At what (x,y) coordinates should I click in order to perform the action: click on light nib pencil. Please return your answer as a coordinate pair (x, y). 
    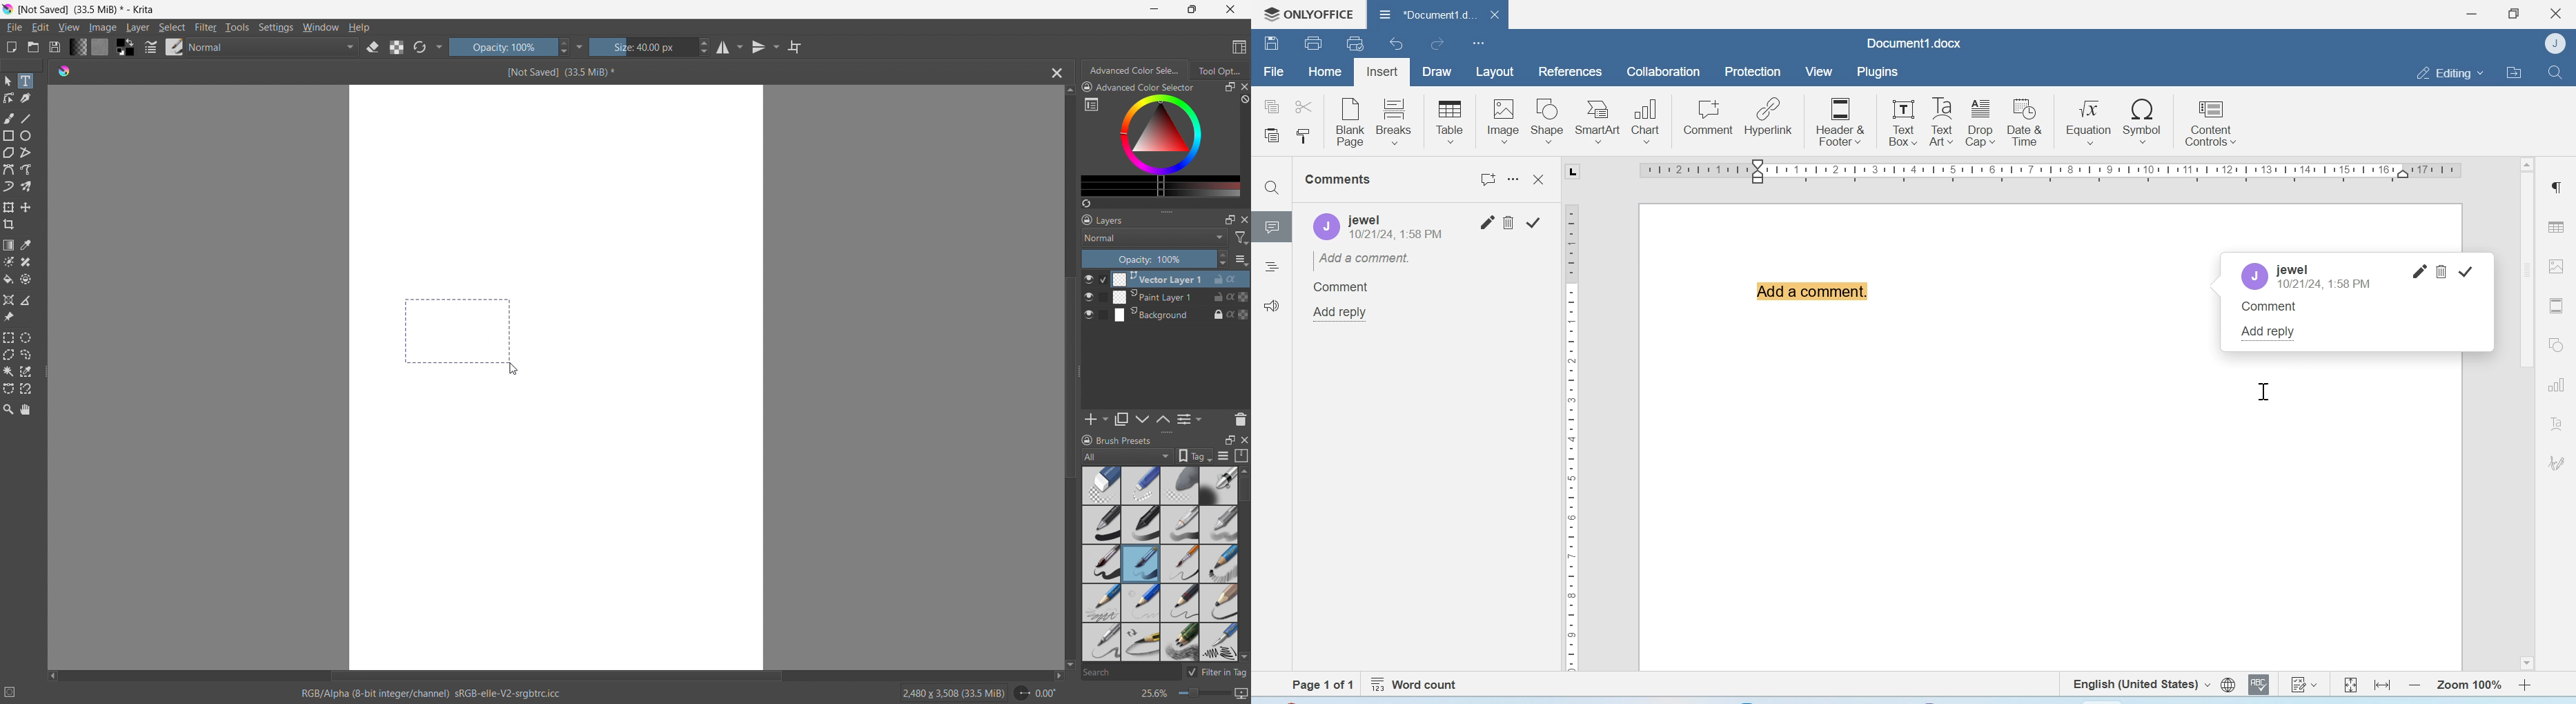
    Looking at the image, I should click on (1141, 603).